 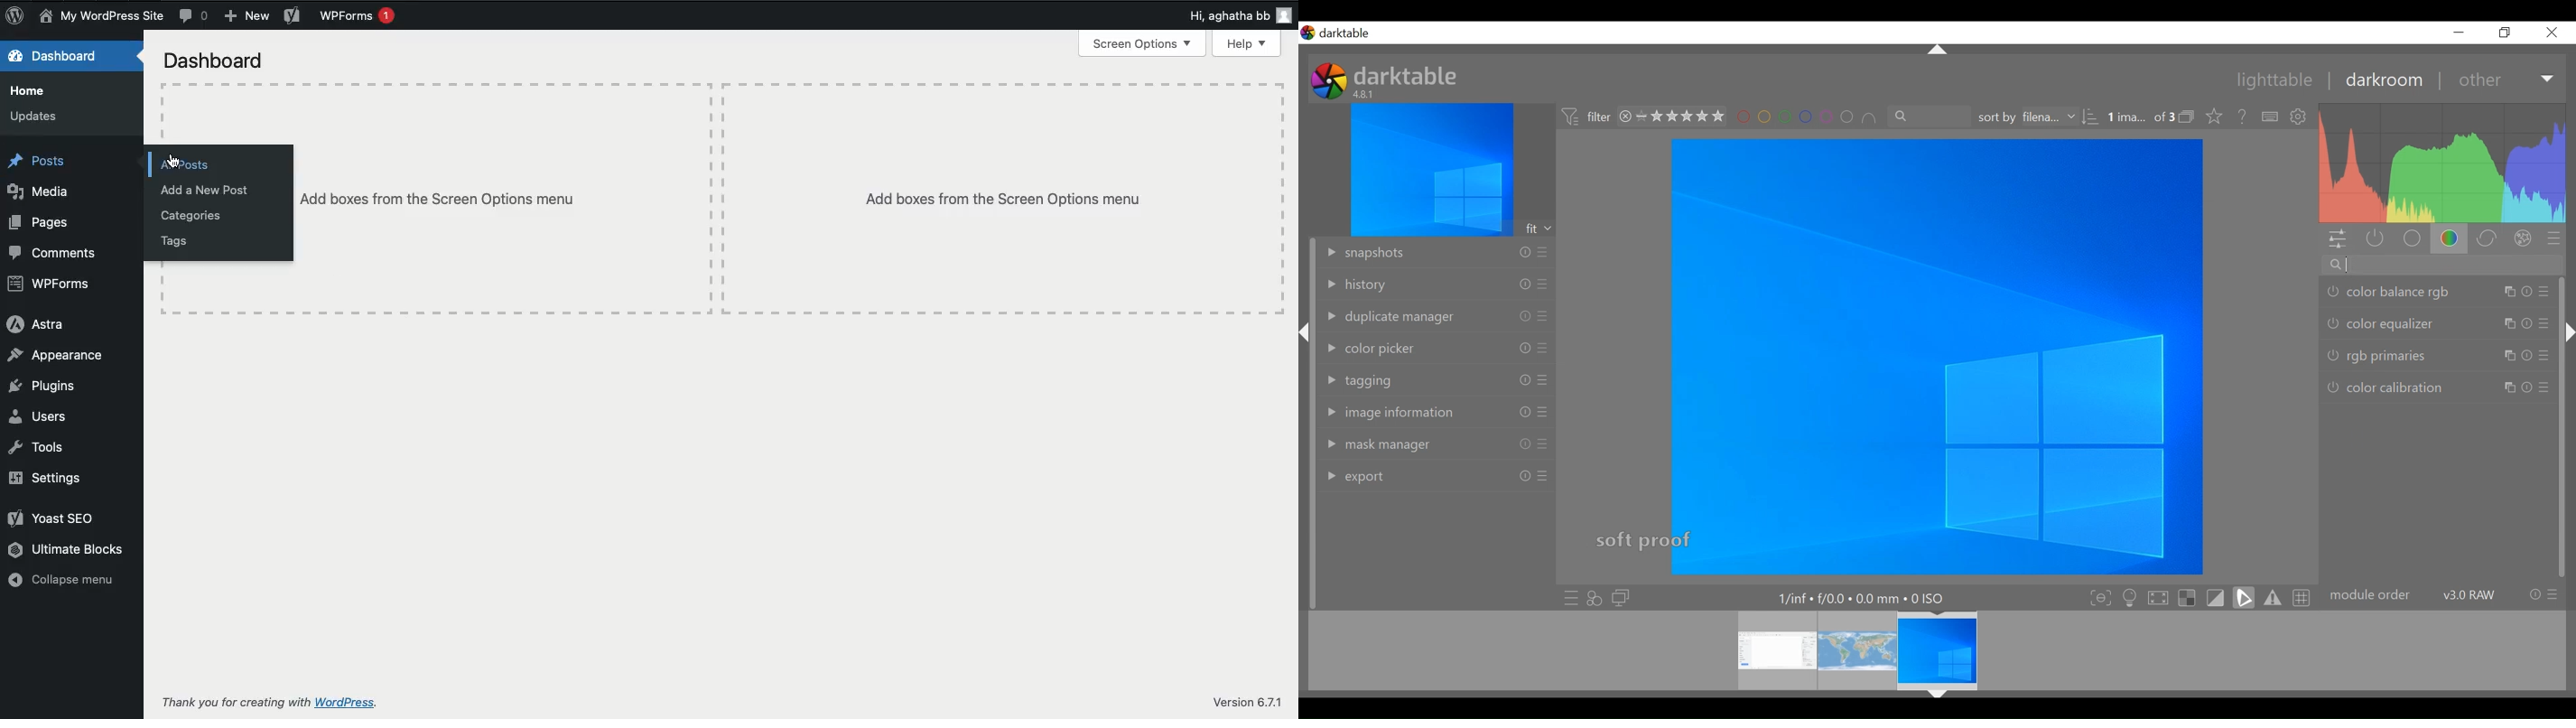 What do you see at coordinates (1392, 412) in the screenshot?
I see `image information` at bounding box center [1392, 412].